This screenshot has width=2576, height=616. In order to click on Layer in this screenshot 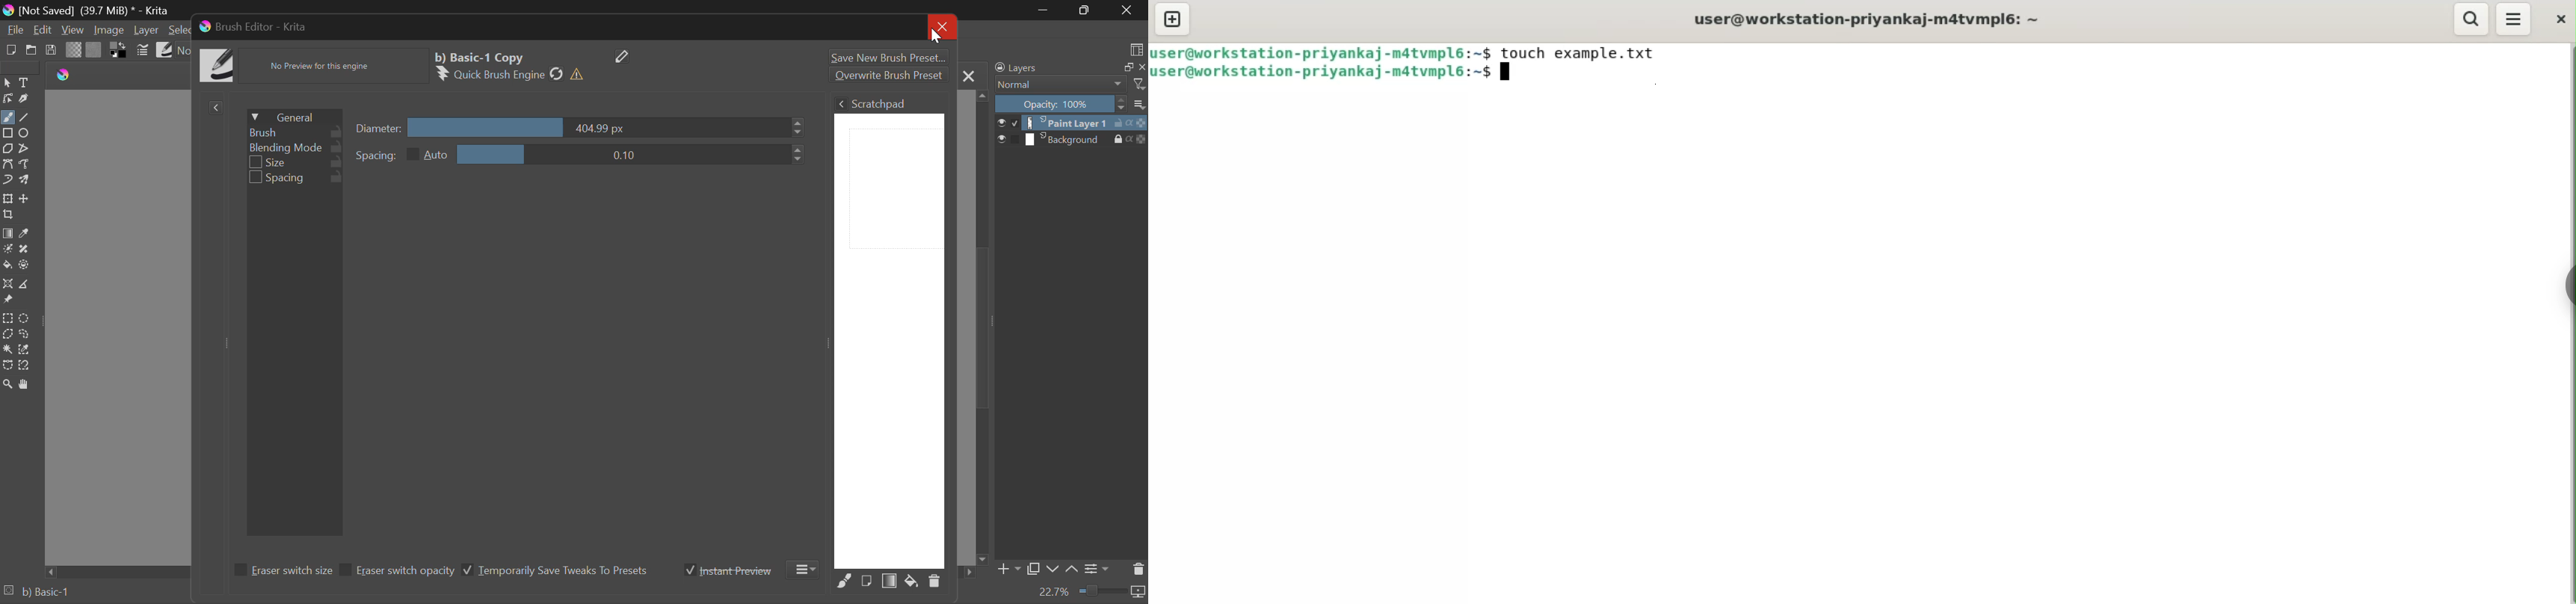, I will do `click(147, 31)`.